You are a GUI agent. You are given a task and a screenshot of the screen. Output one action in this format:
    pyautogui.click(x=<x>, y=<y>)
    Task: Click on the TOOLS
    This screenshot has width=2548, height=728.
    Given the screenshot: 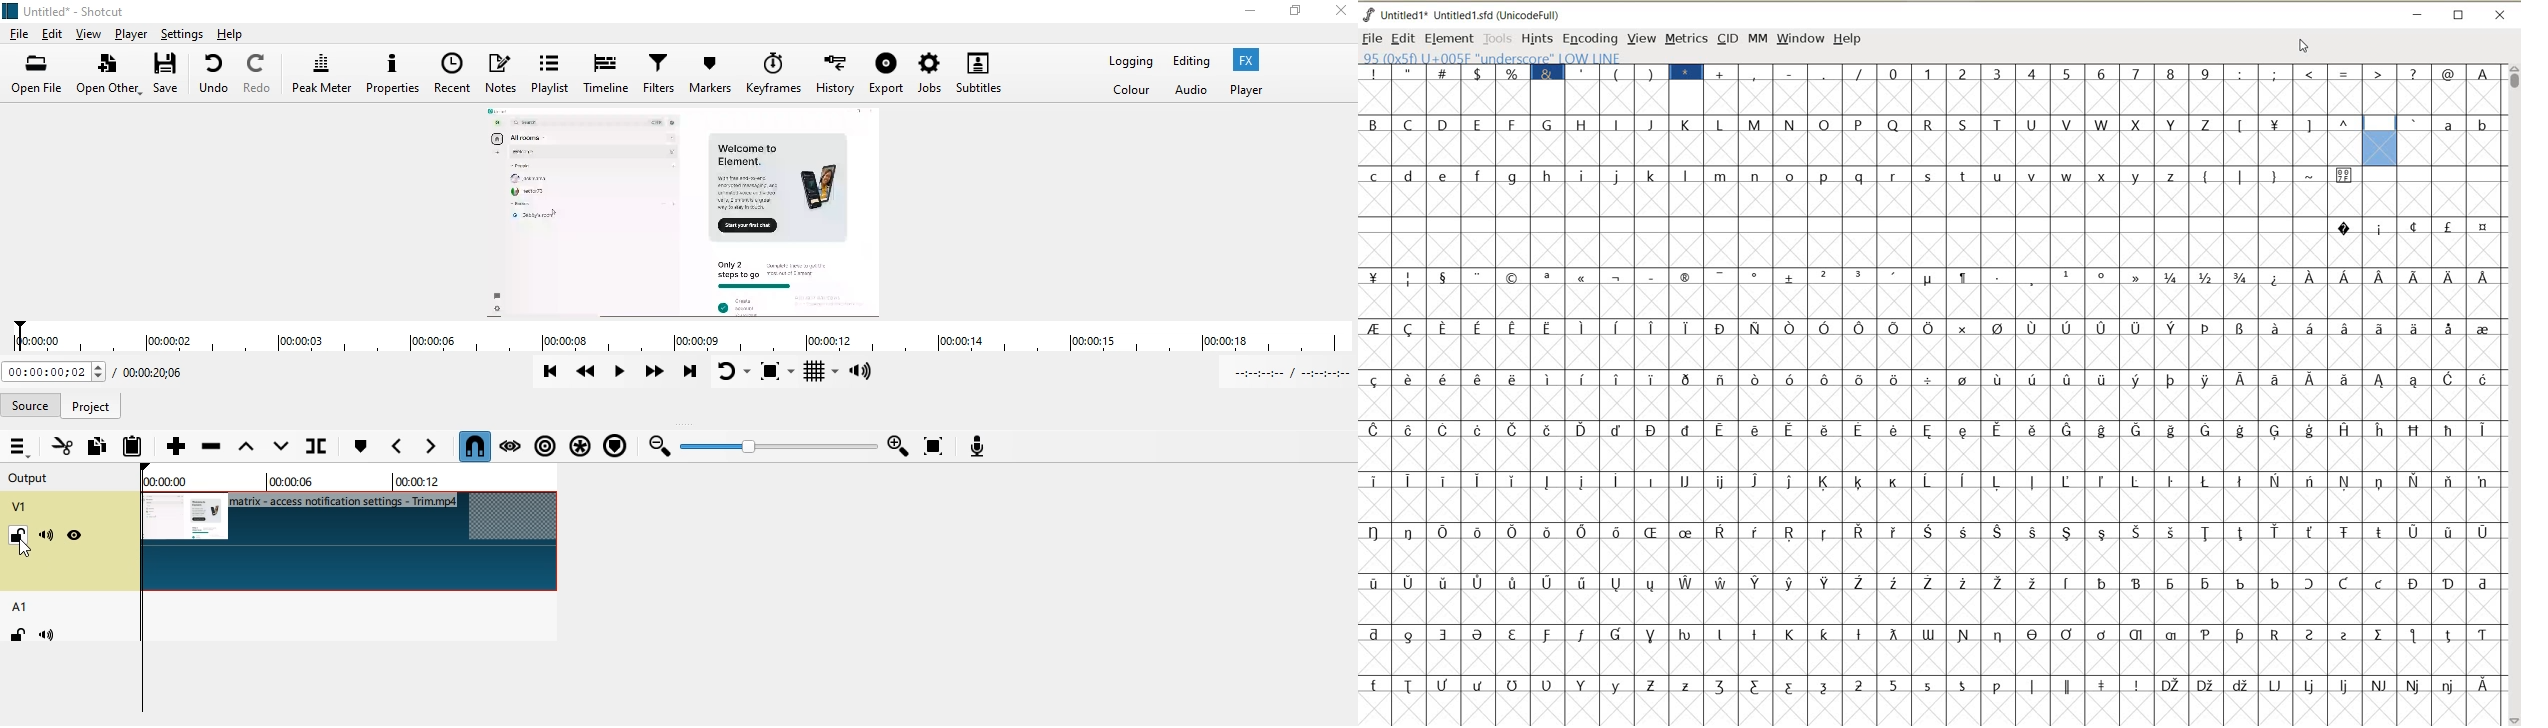 What is the action you would take?
    pyautogui.click(x=1496, y=38)
    